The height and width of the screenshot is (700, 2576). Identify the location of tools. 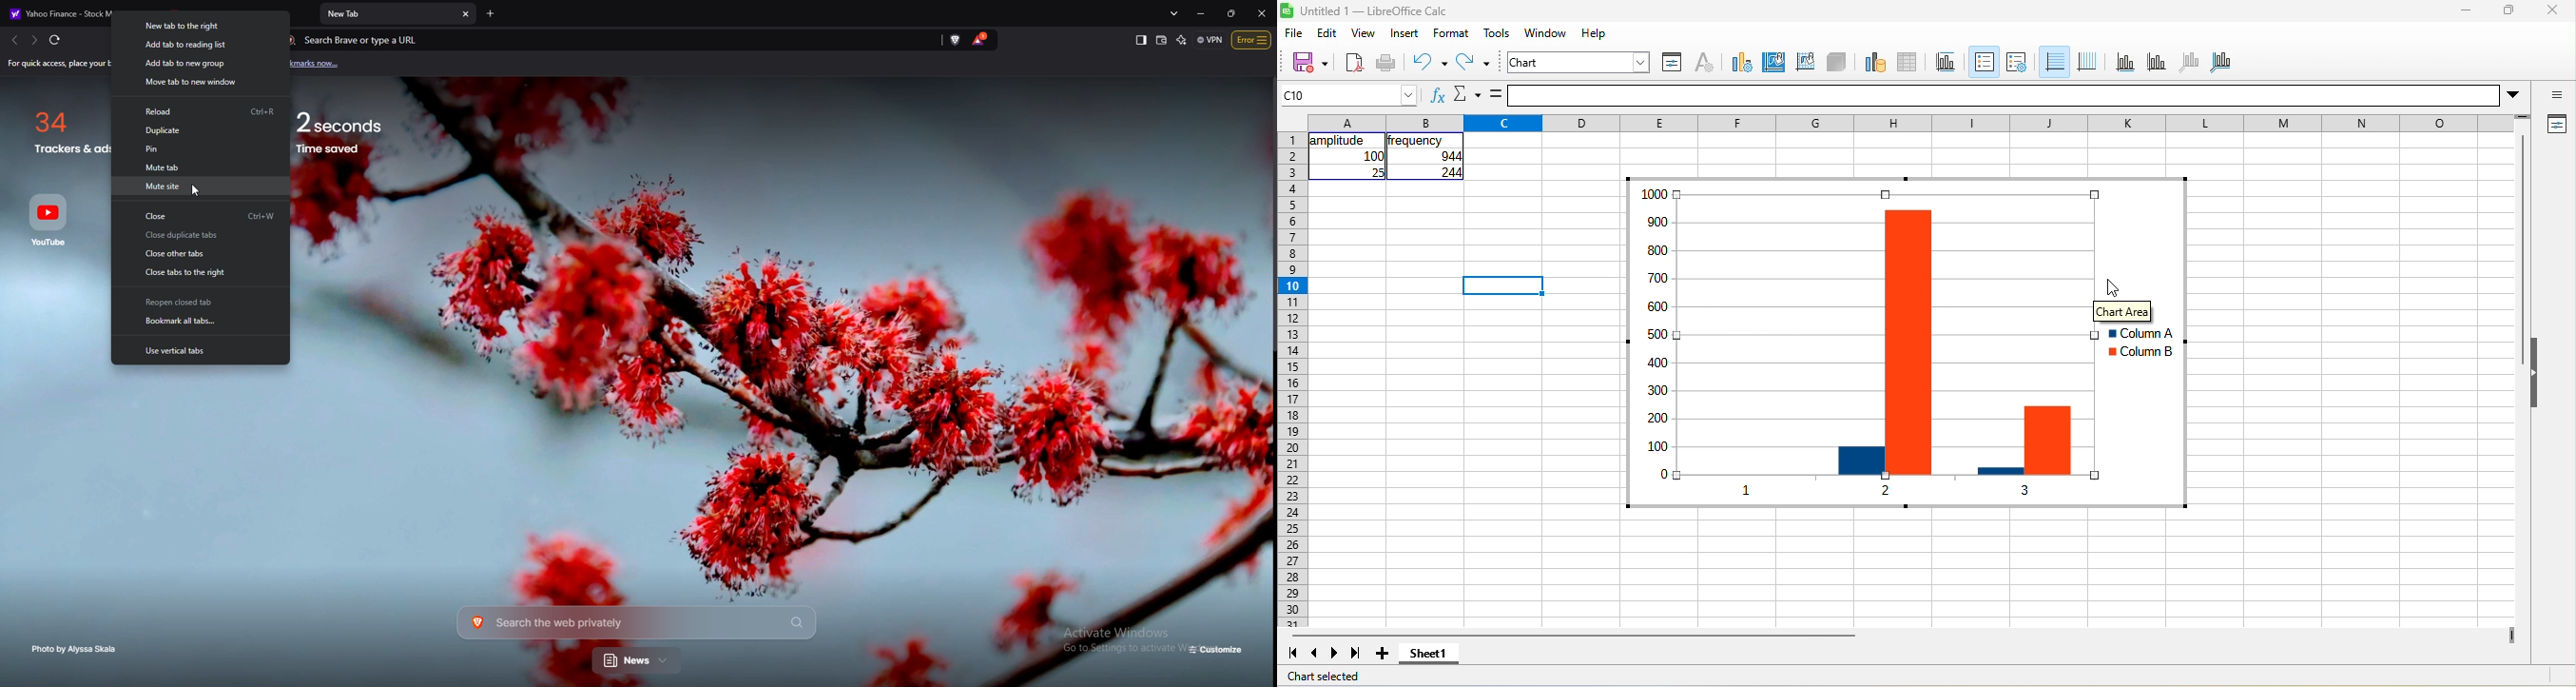
(1497, 33).